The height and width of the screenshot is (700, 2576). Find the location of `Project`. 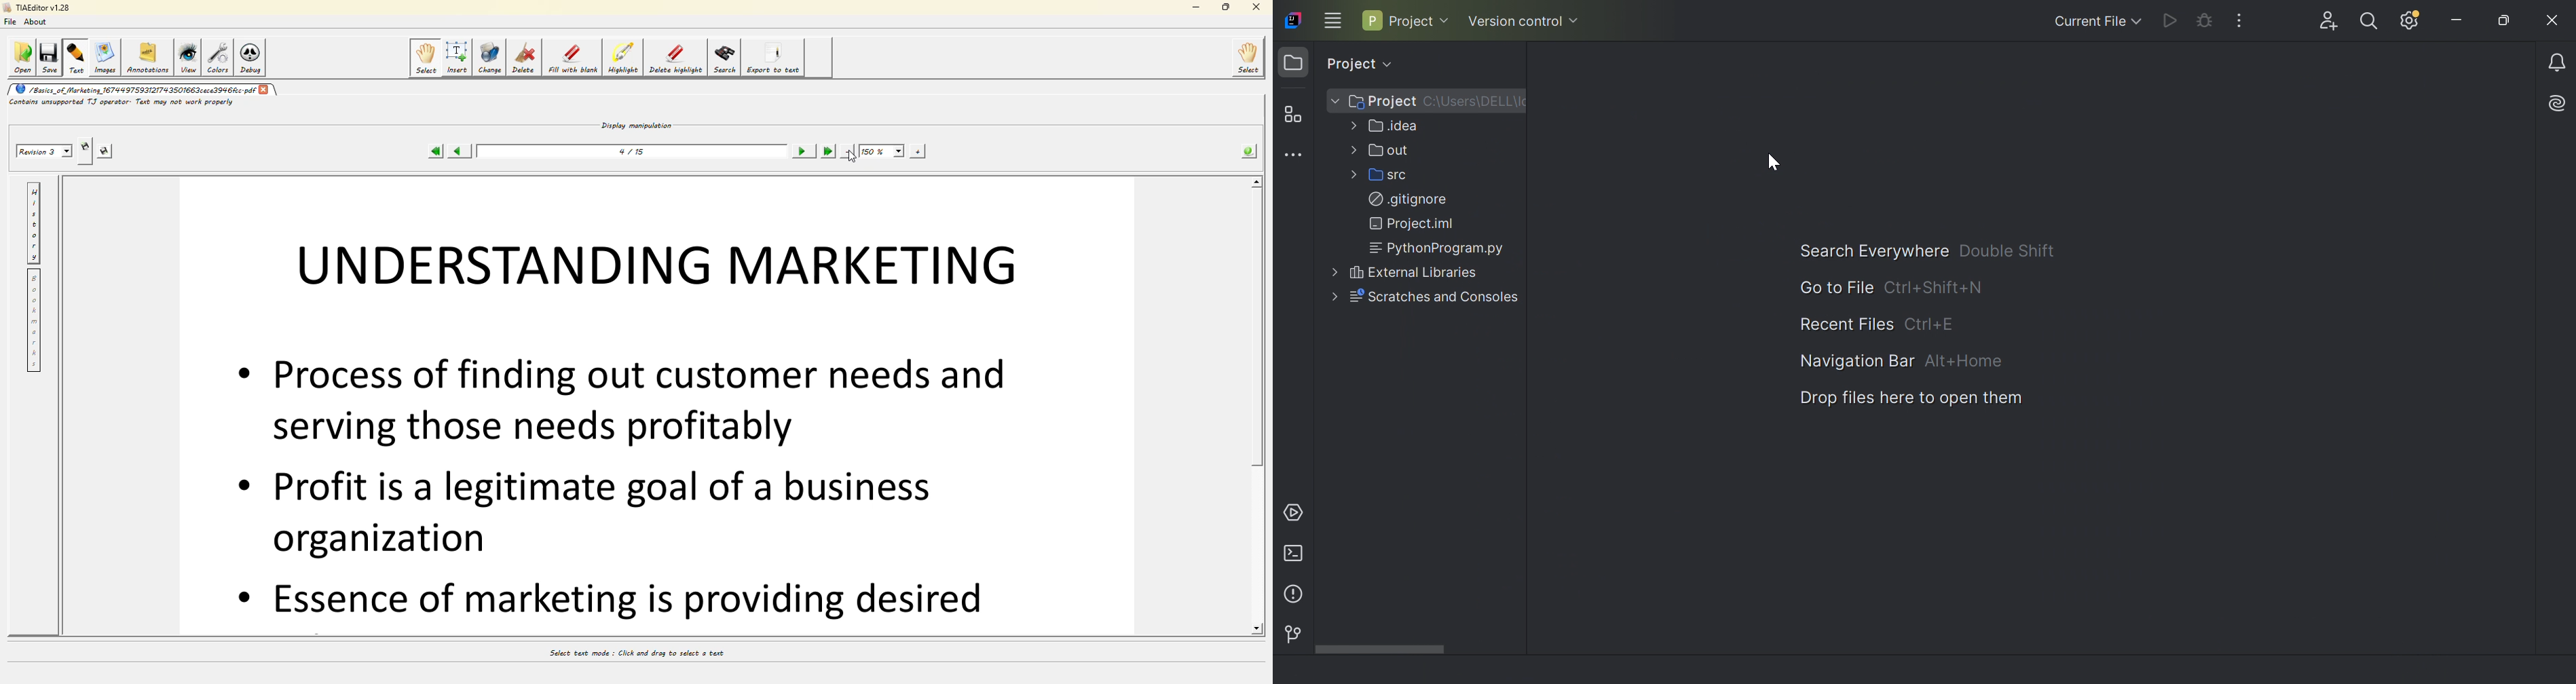

Project is located at coordinates (1358, 61).